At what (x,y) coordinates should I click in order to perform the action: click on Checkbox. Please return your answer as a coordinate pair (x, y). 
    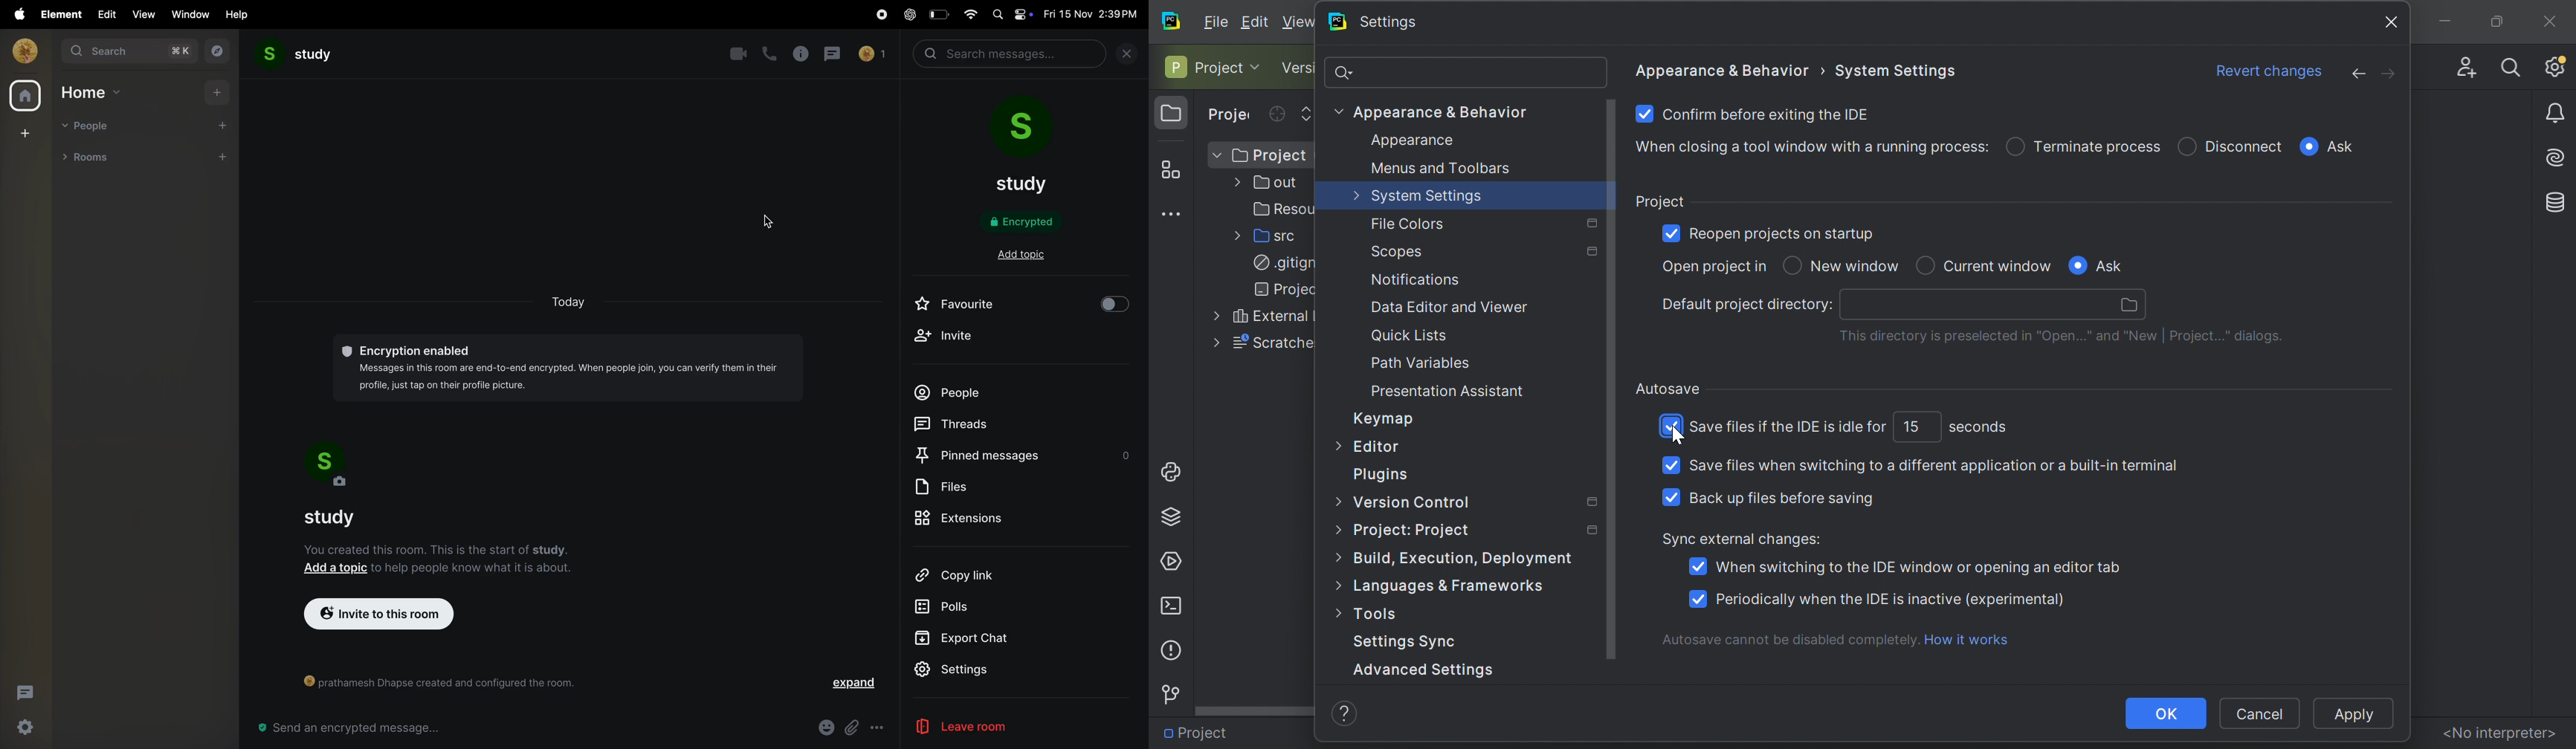
    Looking at the image, I should click on (1792, 265).